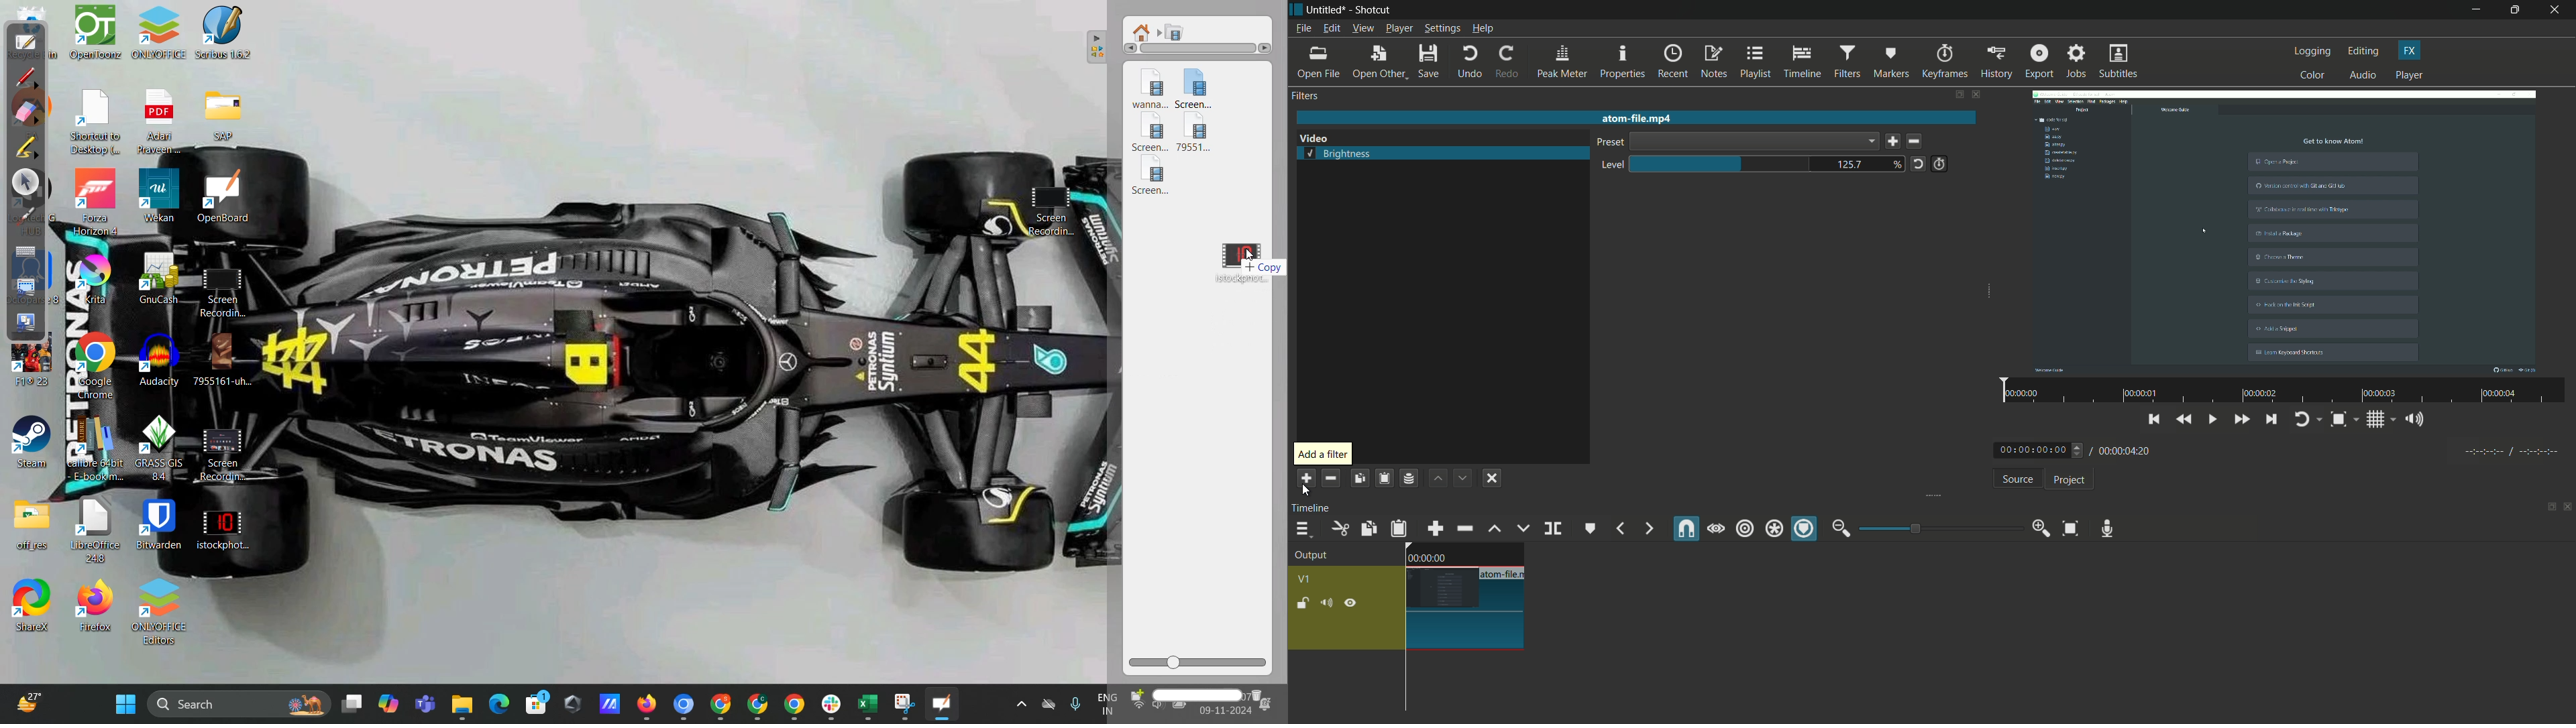 The image size is (2576, 728). Describe the element at coordinates (2364, 51) in the screenshot. I see `editing` at that location.